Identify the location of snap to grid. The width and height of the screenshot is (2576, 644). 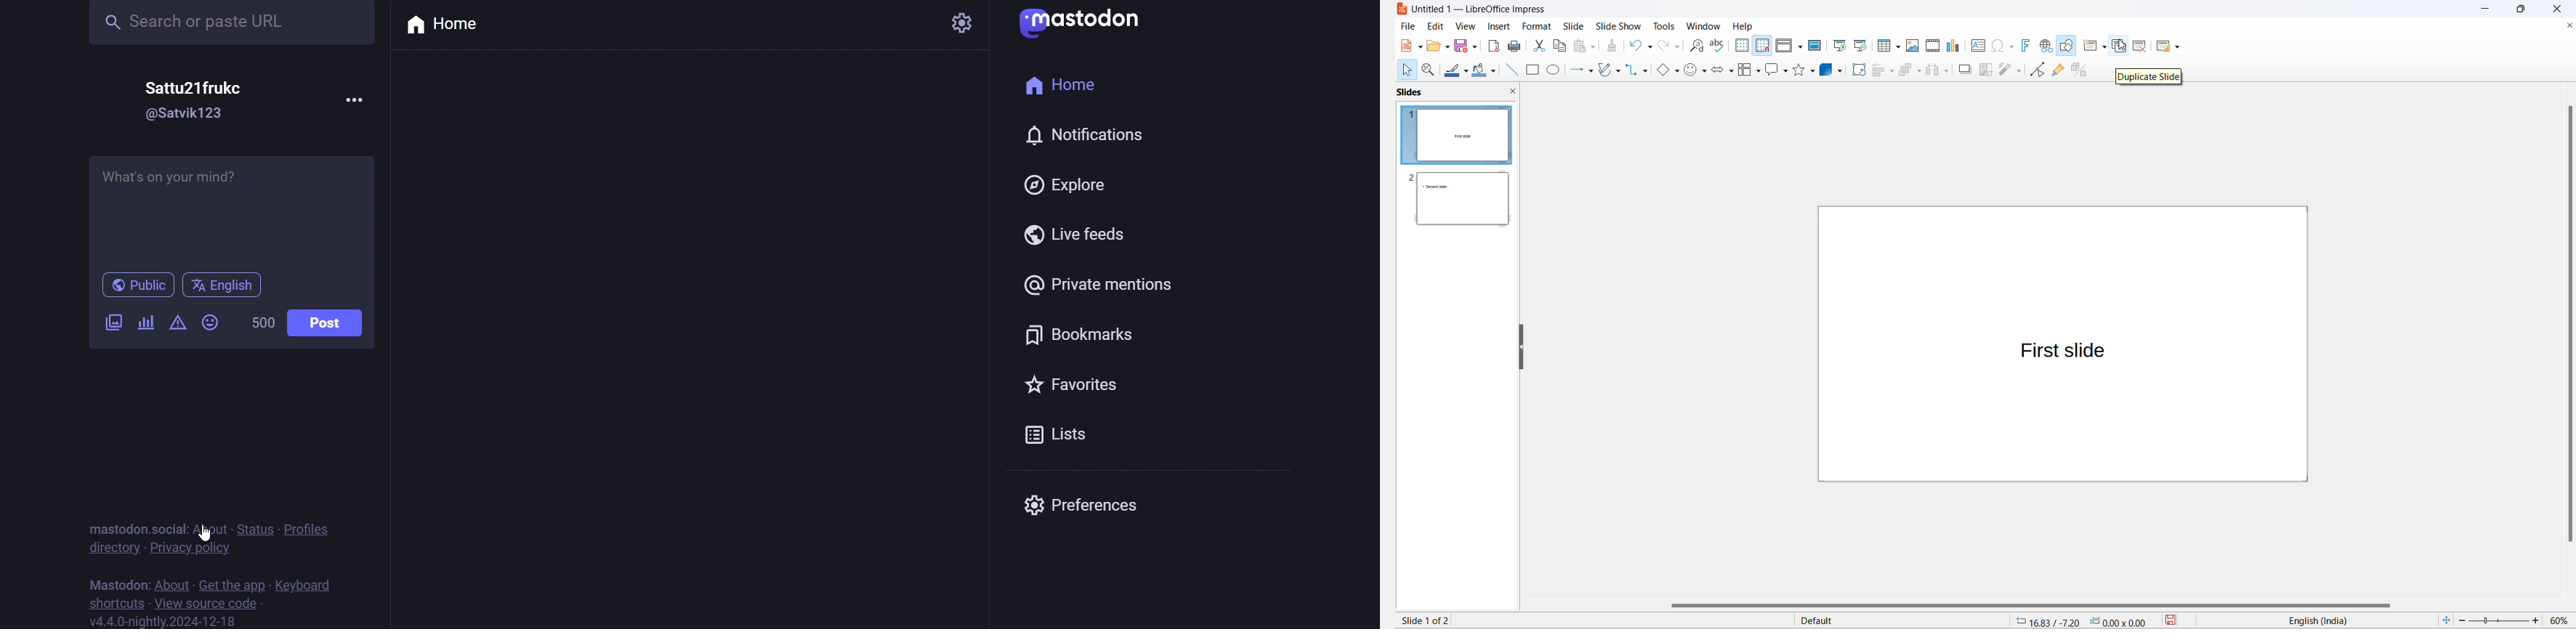
(1763, 46).